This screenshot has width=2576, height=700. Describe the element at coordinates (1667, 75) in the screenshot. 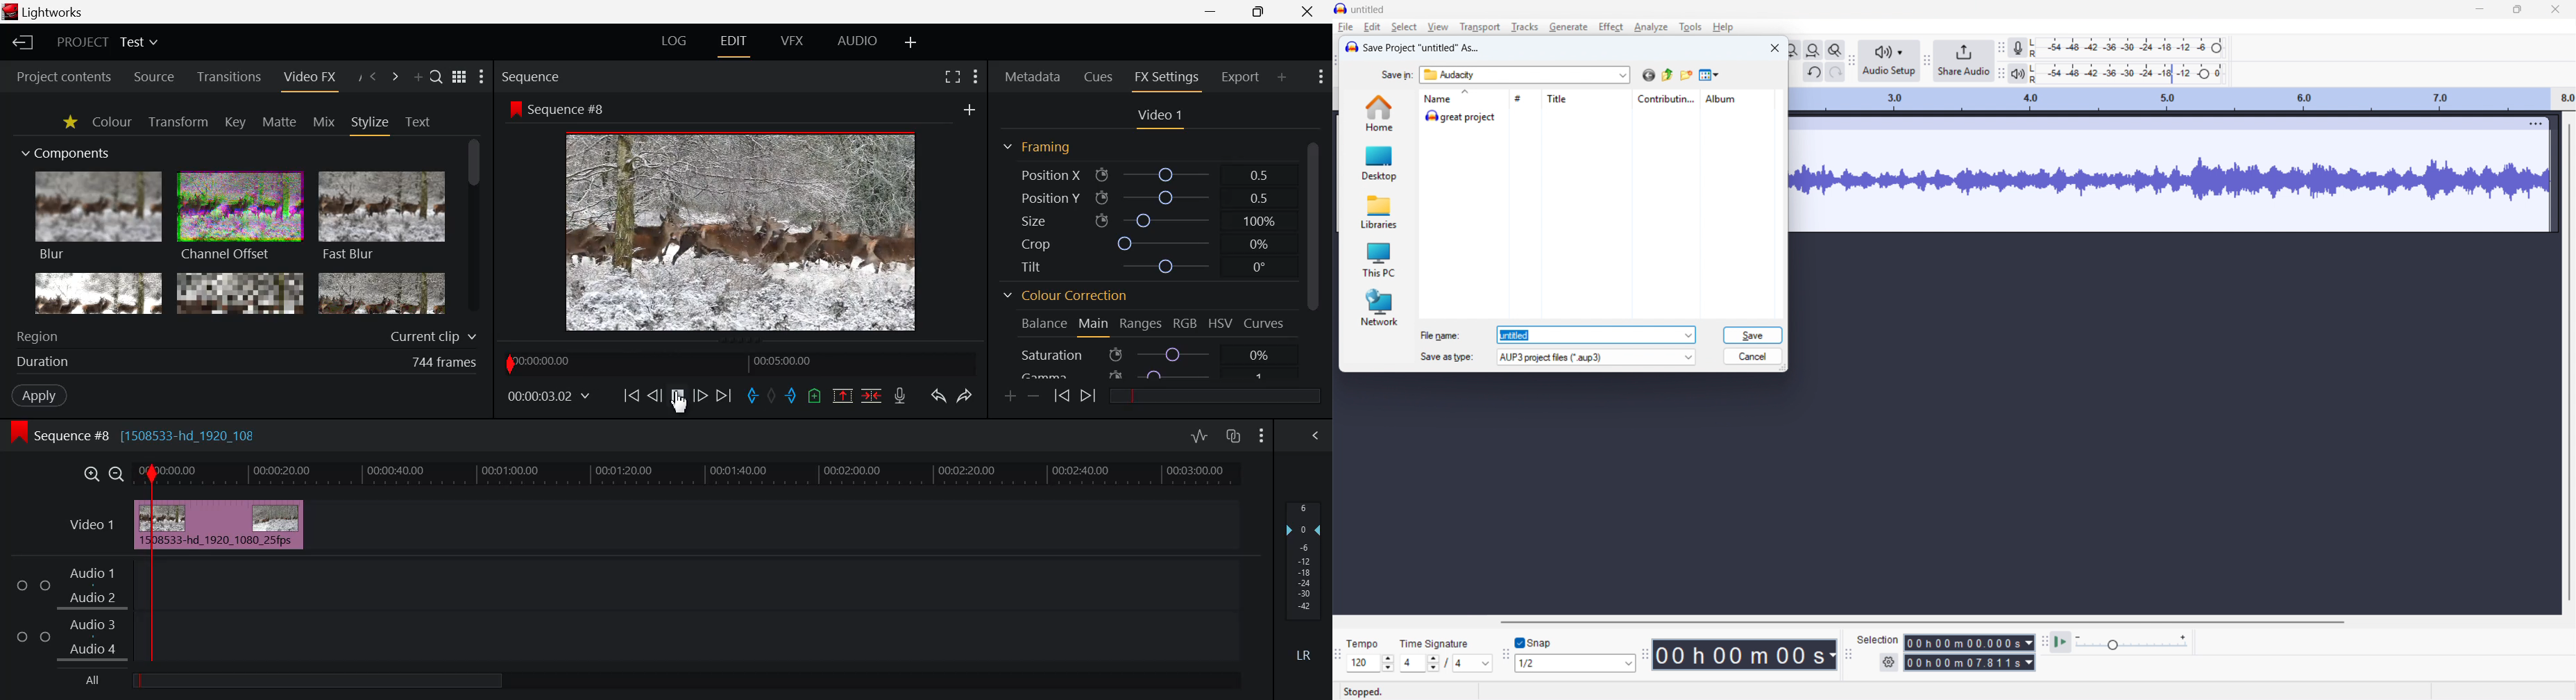

I see `previous folder` at that location.